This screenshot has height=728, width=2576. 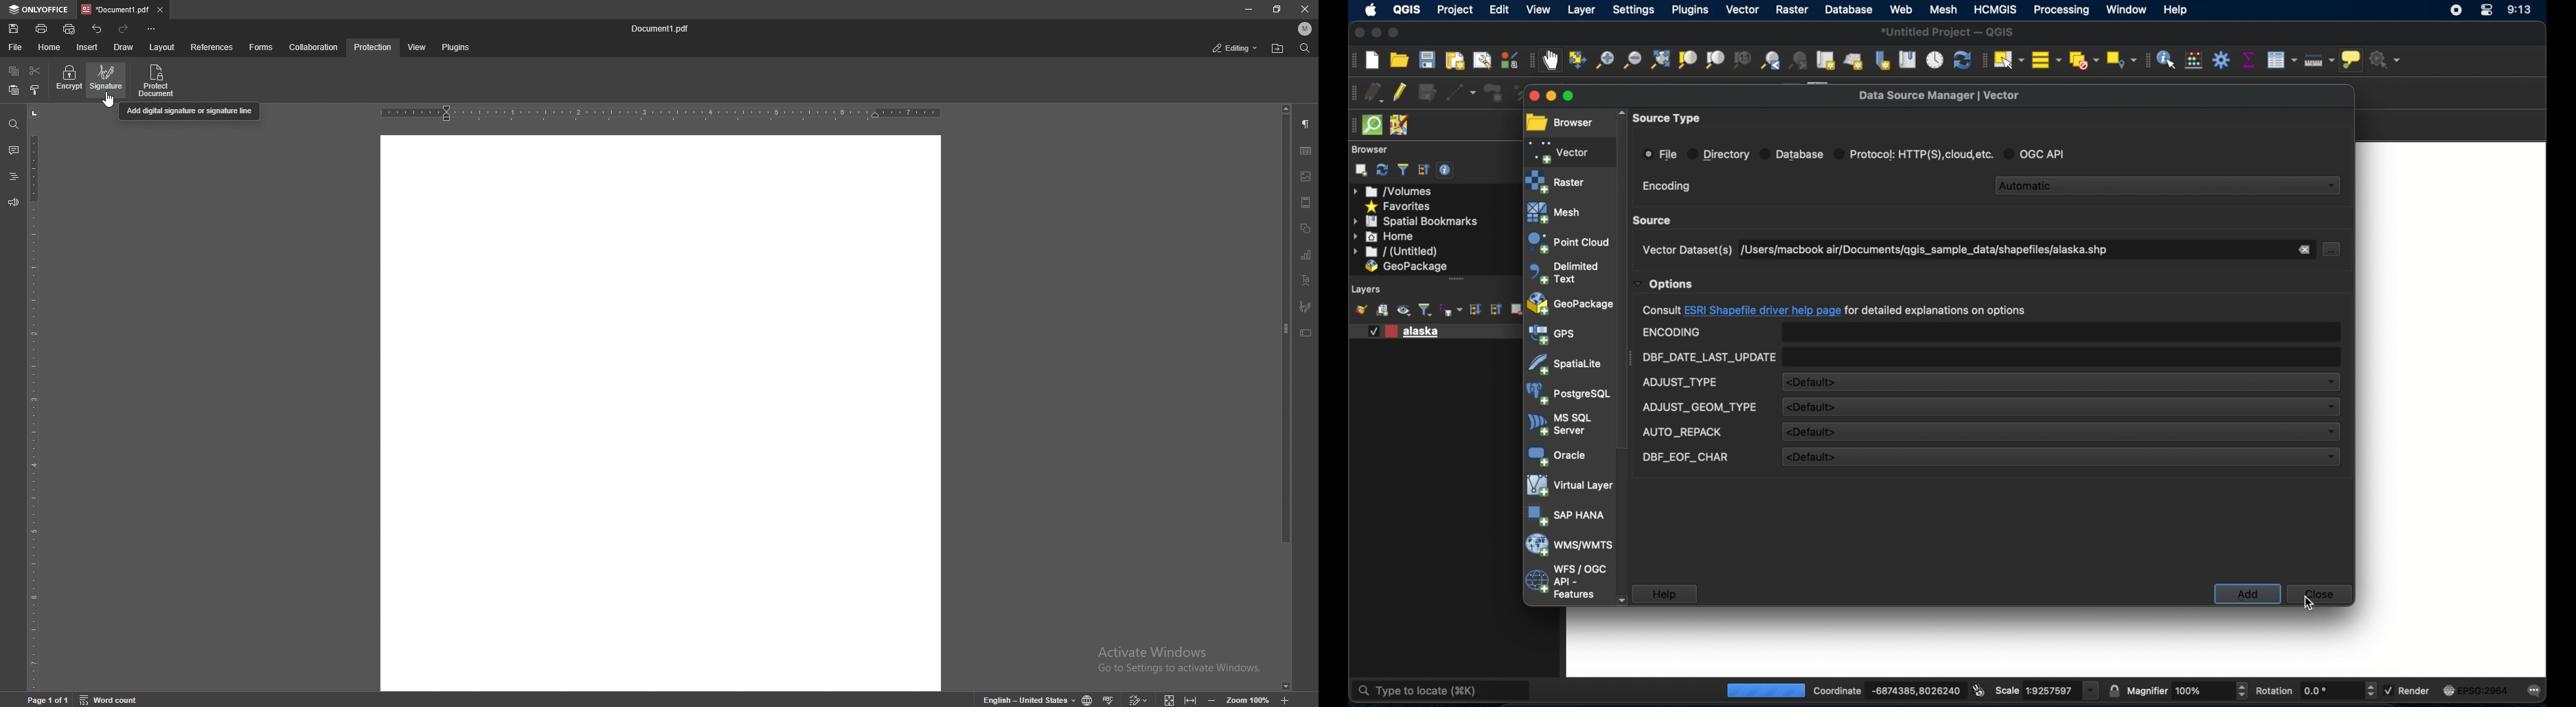 What do you see at coordinates (1949, 31) in the screenshot?
I see `*Untitled Project - QGIS` at bounding box center [1949, 31].